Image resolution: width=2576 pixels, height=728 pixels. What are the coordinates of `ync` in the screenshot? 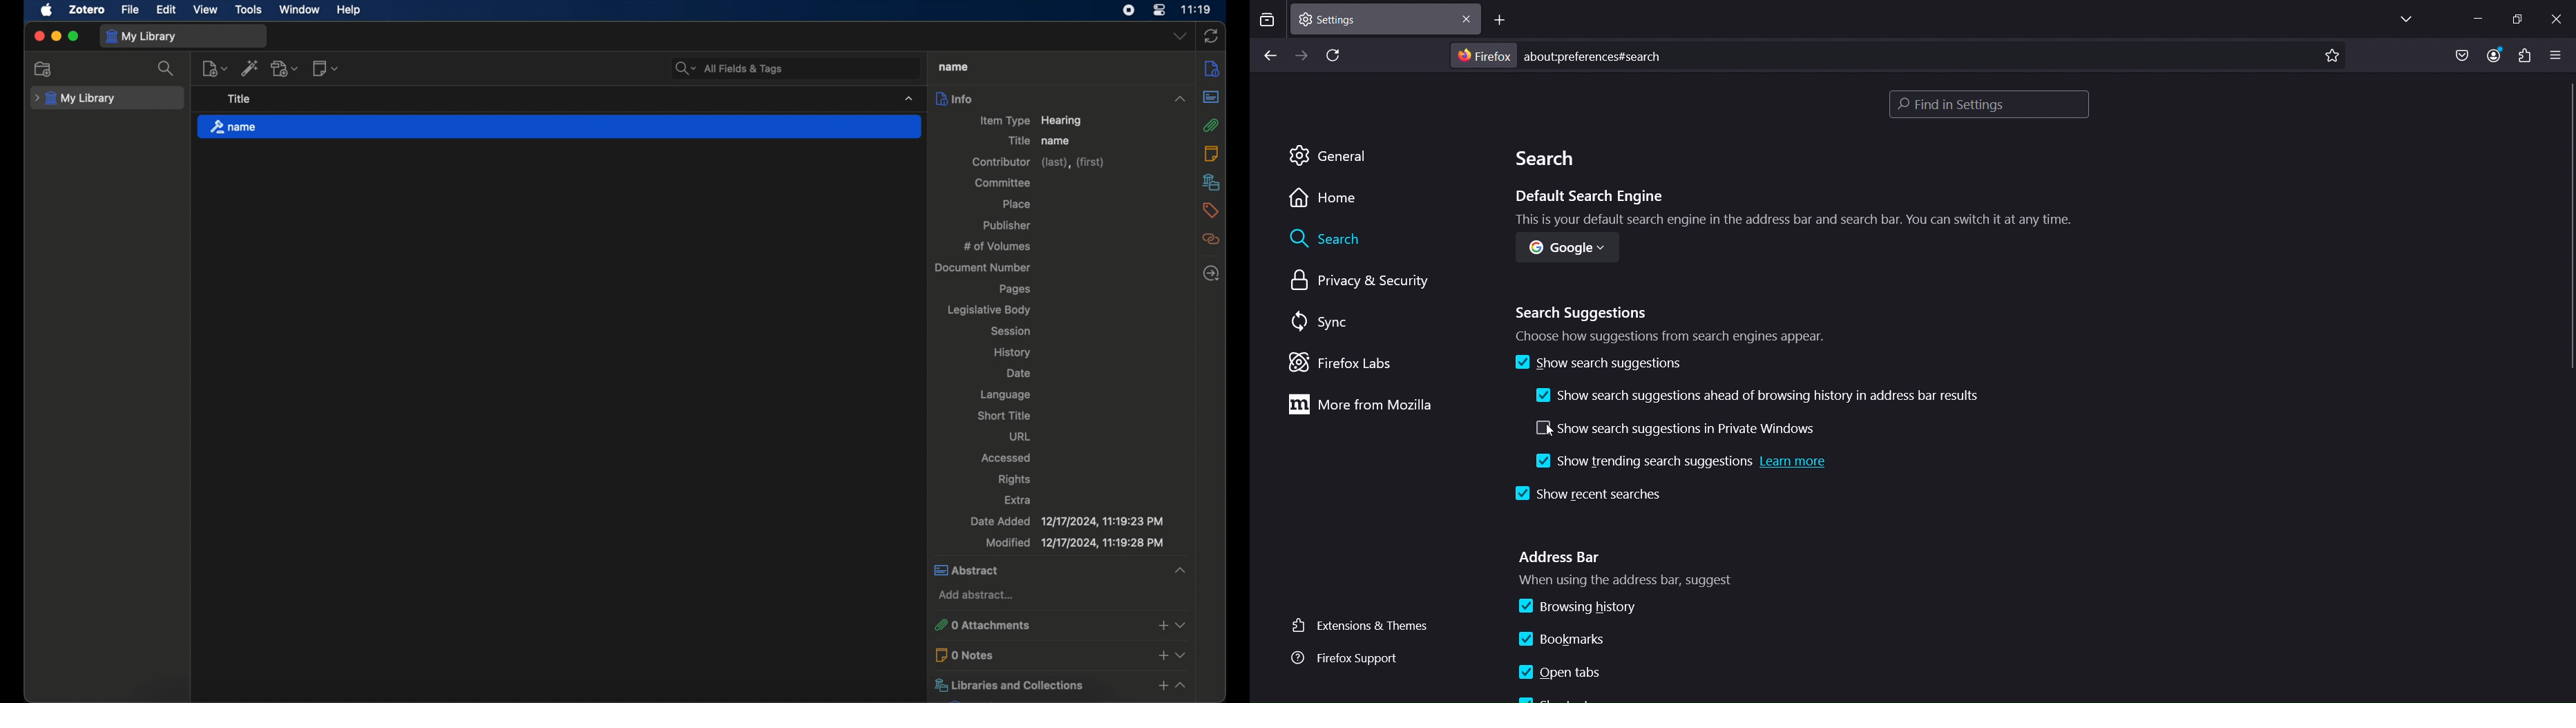 It's located at (1210, 36).